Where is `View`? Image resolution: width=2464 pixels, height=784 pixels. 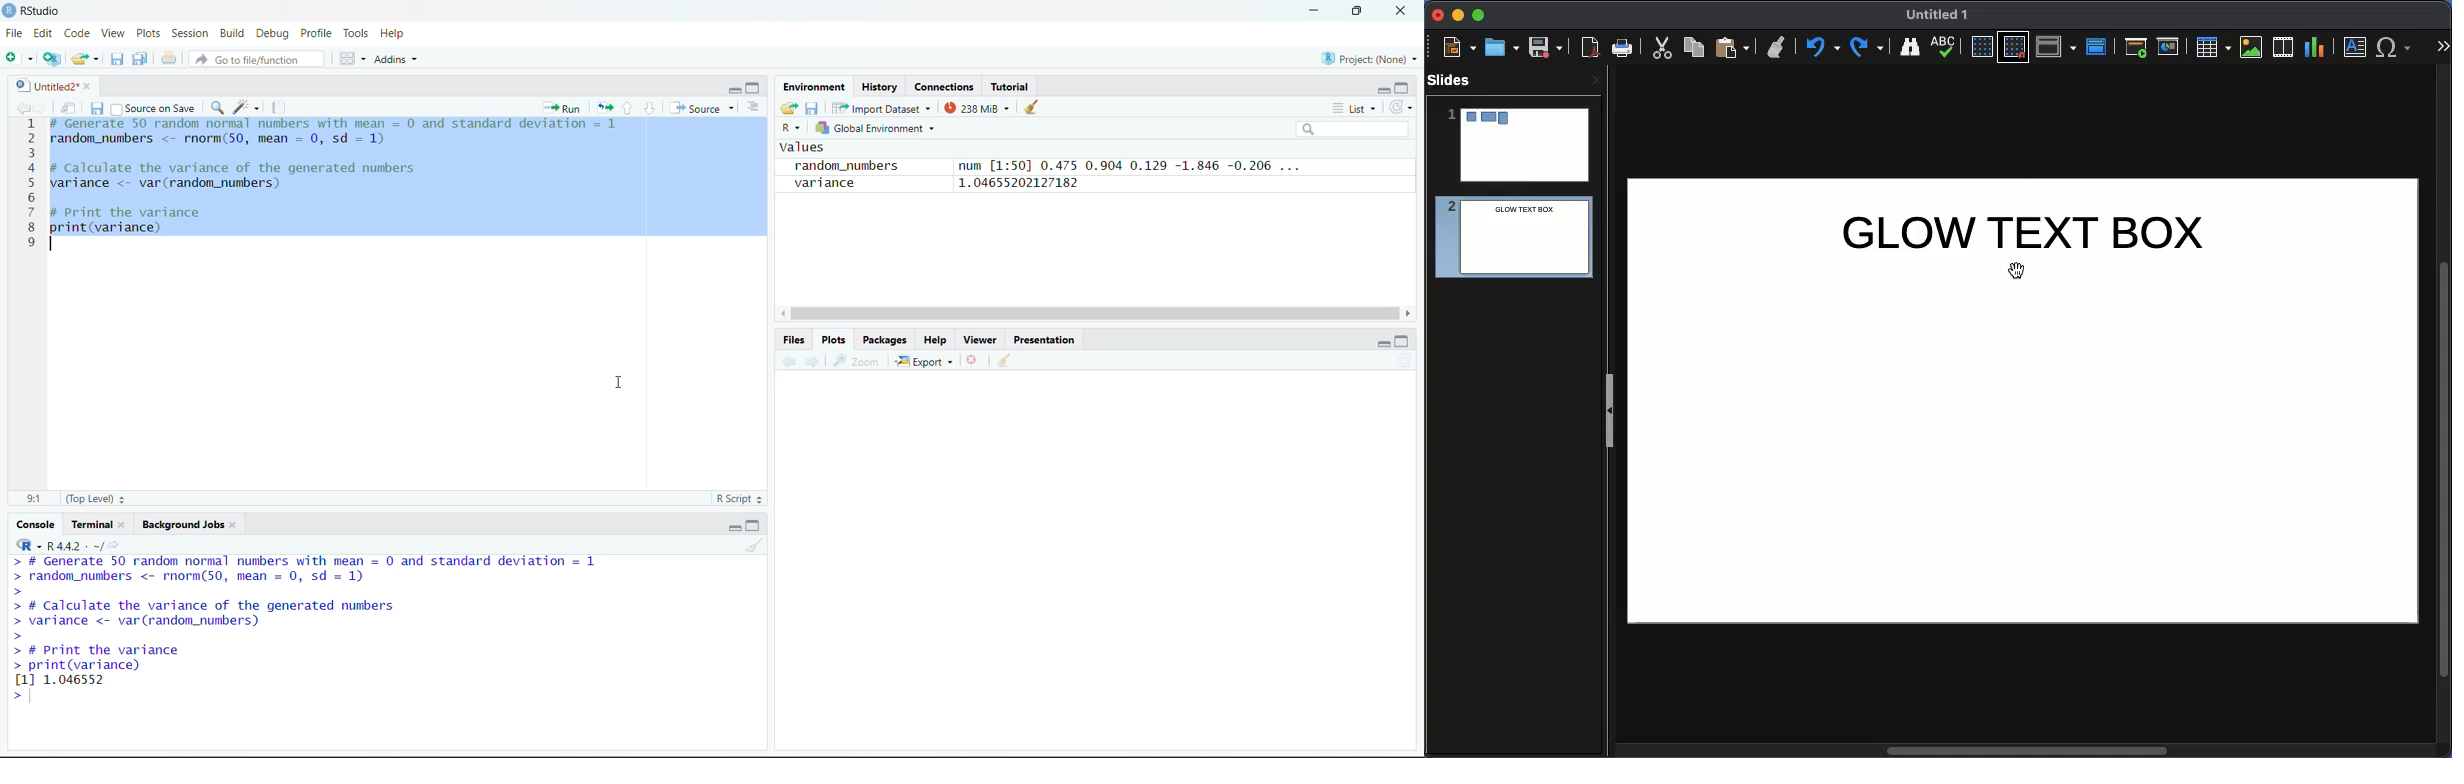
View is located at coordinates (114, 33).